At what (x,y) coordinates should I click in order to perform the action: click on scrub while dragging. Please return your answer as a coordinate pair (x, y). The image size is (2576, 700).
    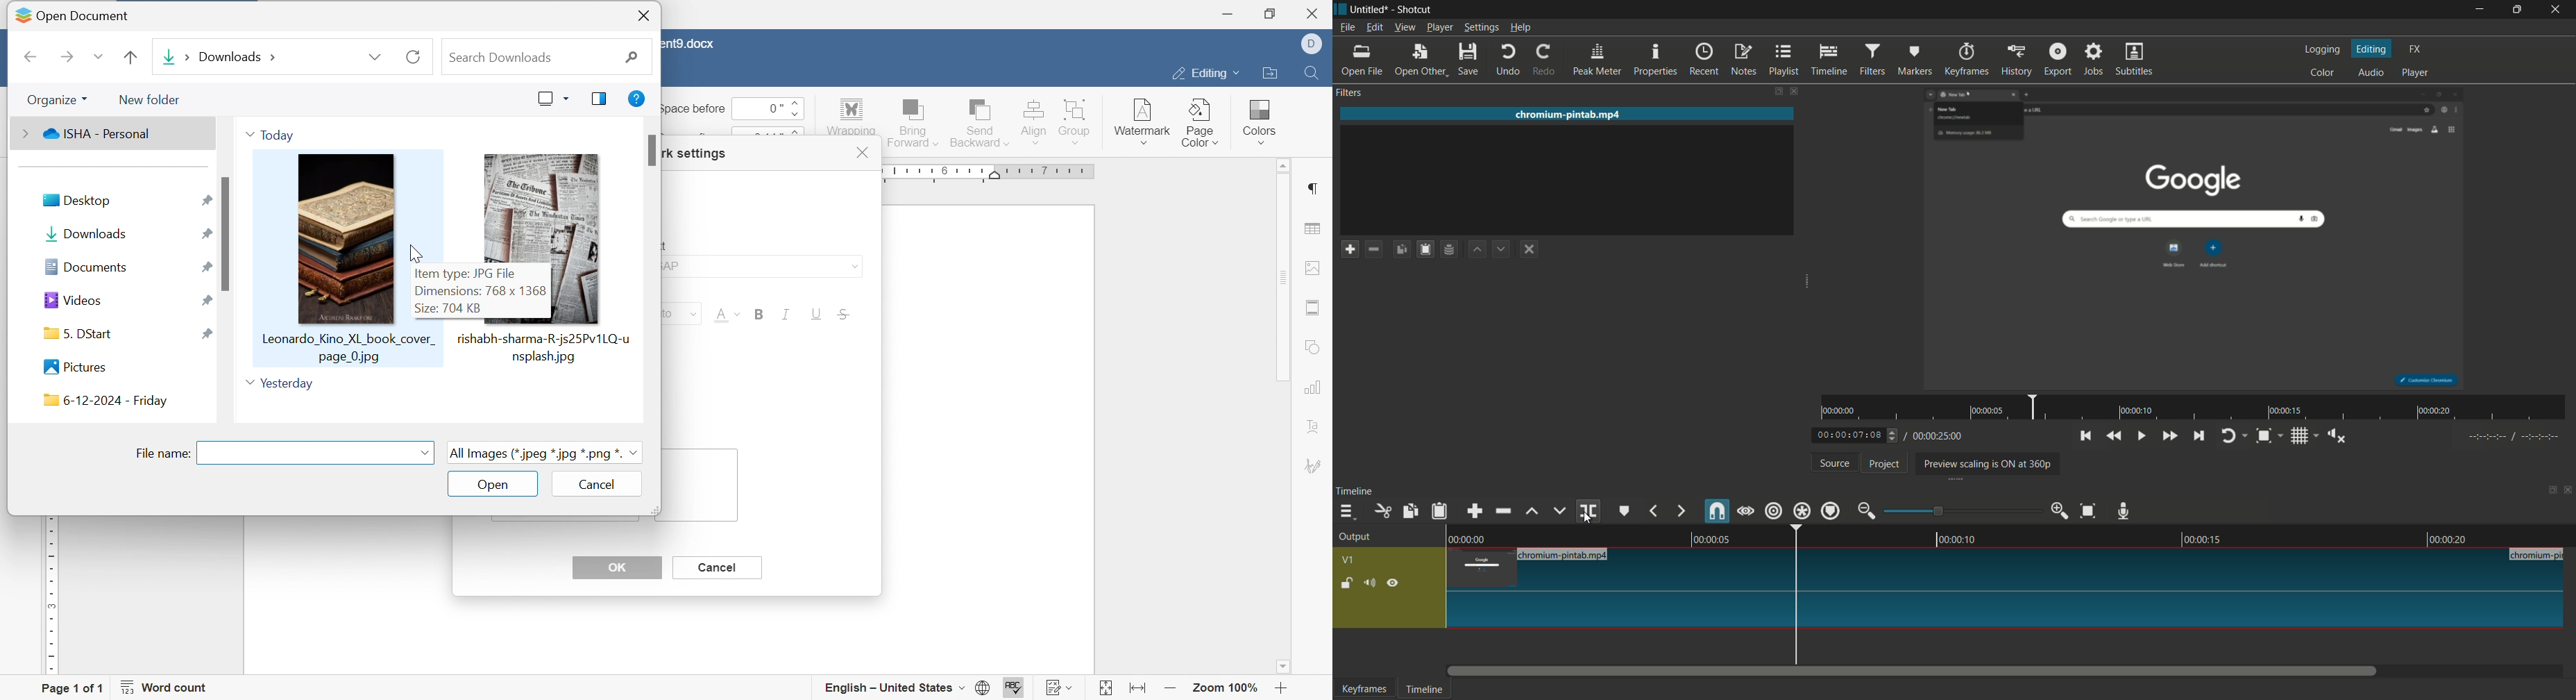
    Looking at the image, I should click on (1746, 513).